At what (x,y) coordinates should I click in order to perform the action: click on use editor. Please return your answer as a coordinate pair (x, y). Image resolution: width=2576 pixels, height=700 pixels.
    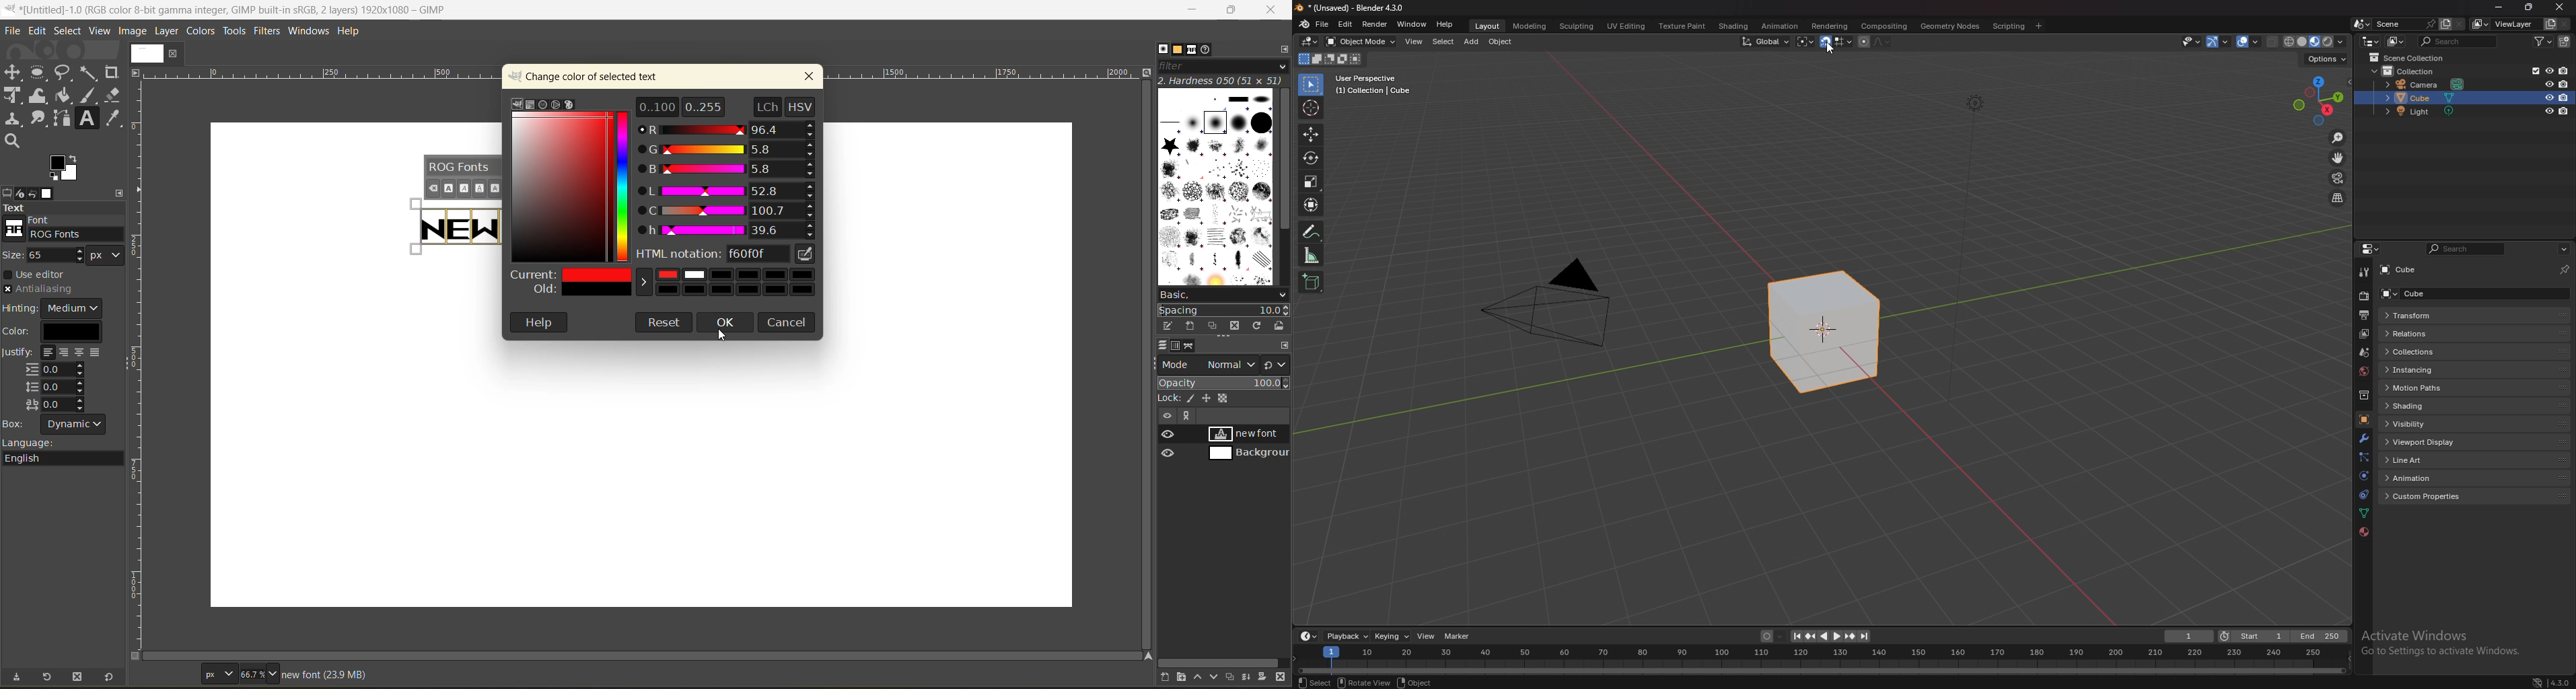
    Looking at the image, I should click on (41, 275).